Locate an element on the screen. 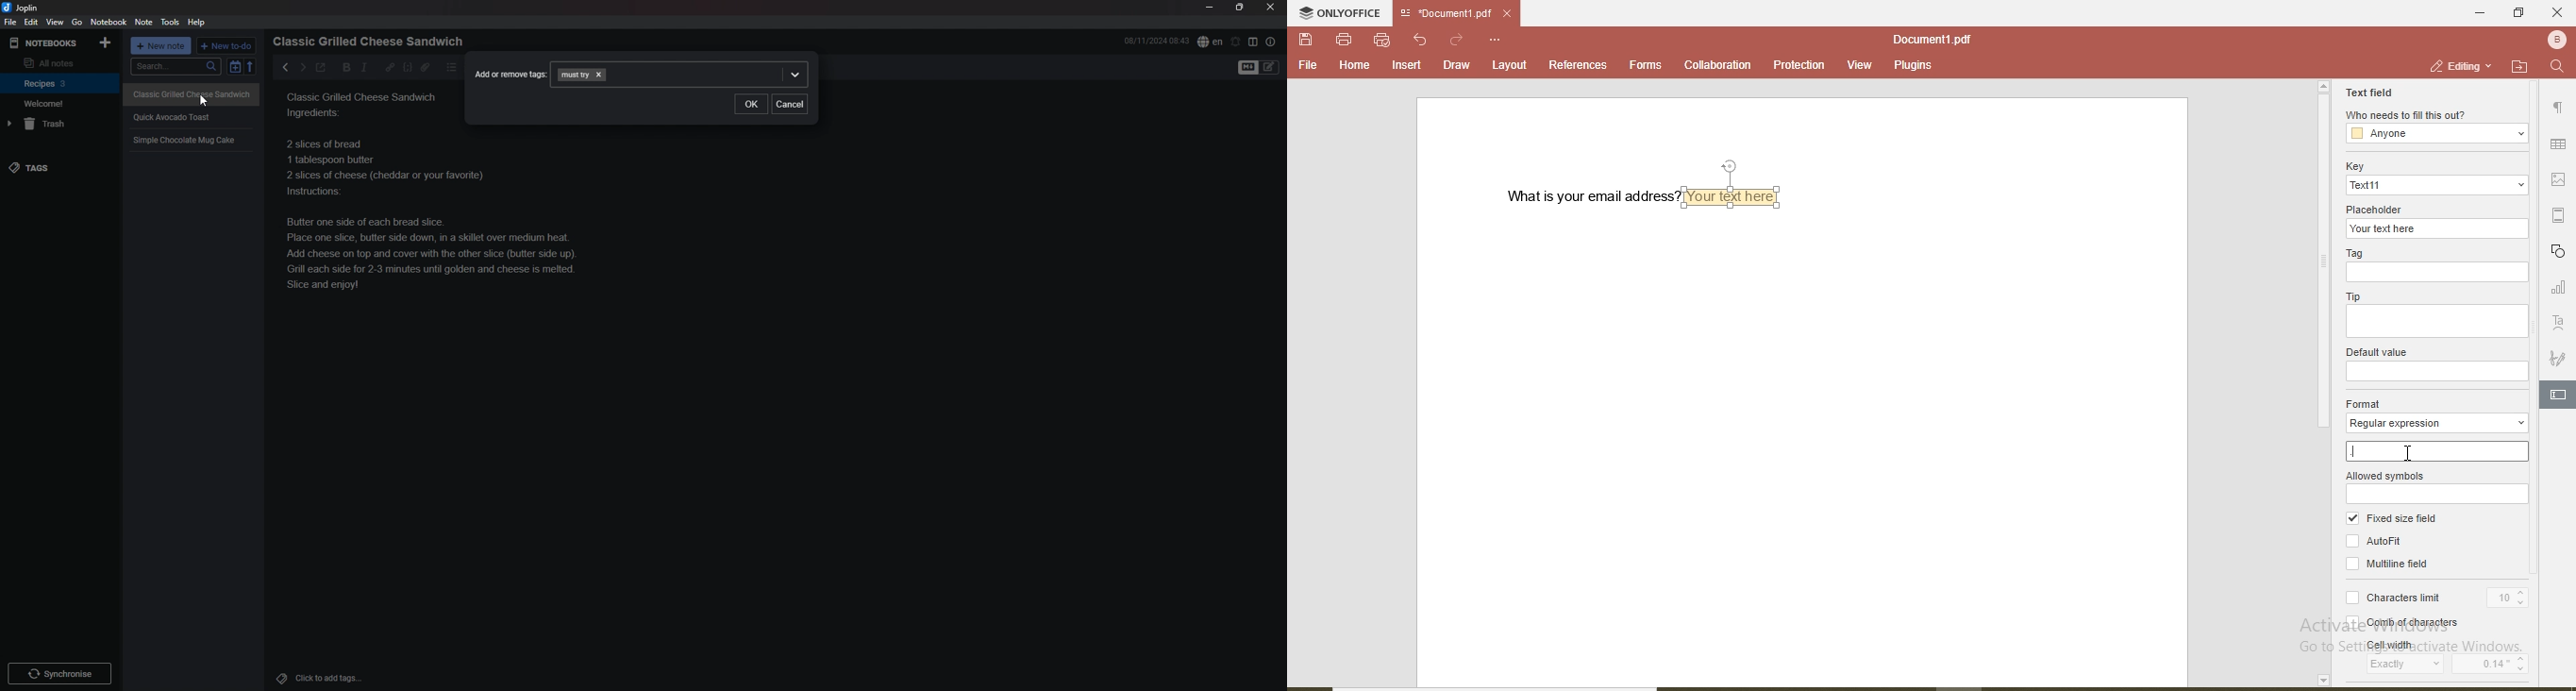 This screenshot has height=700, width=2576. all notes is located at coordinates (58, 62).